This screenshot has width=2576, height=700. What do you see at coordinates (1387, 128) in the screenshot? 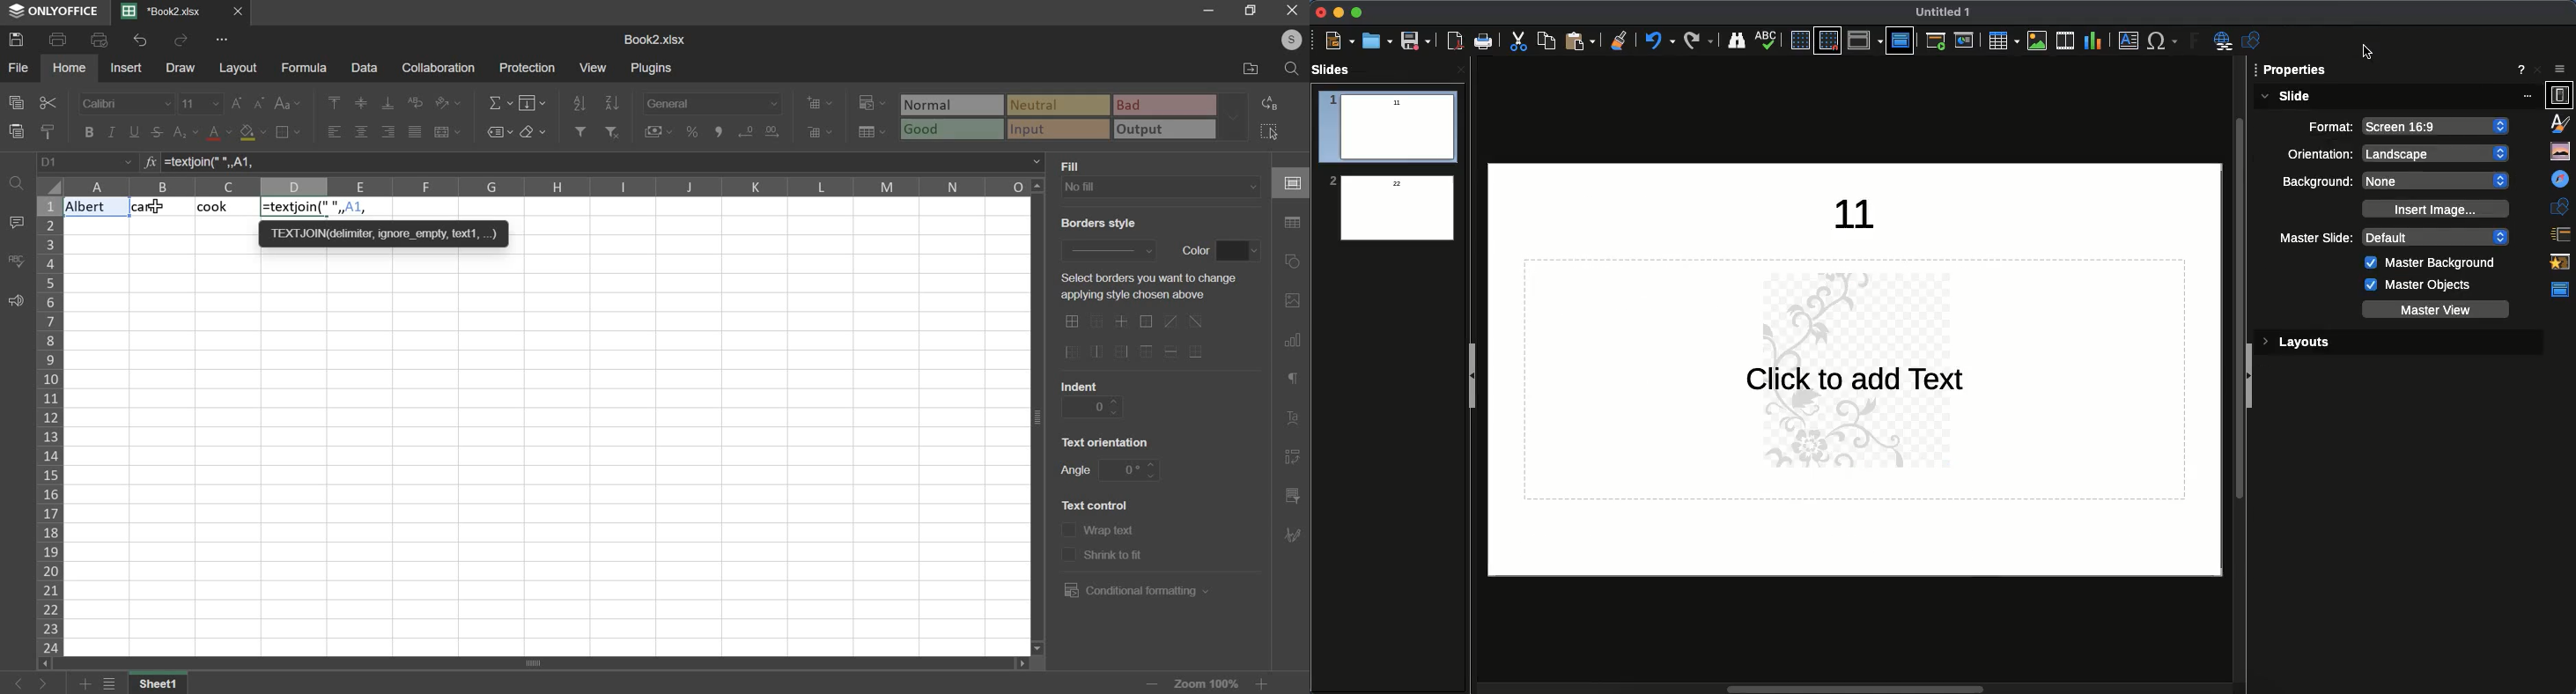
I see `slide 1` at bounding box center [1387, 128].